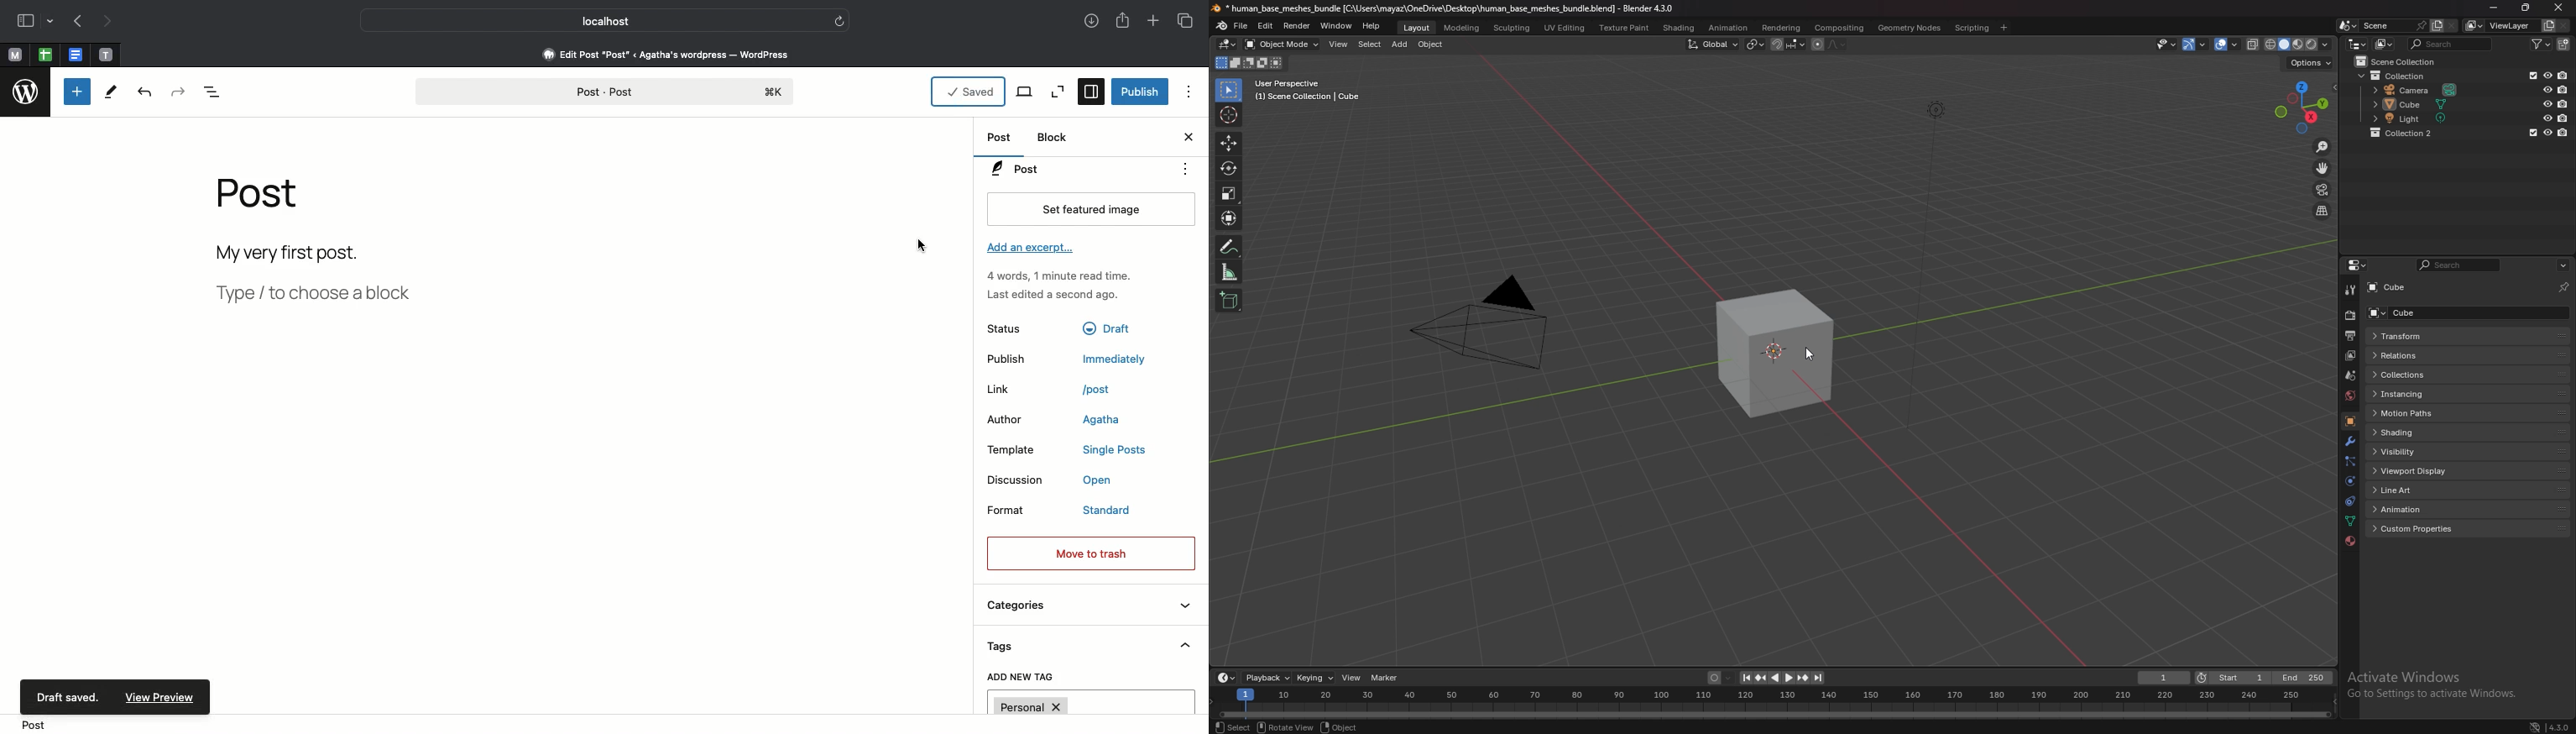  Describe the element at coordinates (1839, 29) in the screenshot. I see `compositing` at that location.